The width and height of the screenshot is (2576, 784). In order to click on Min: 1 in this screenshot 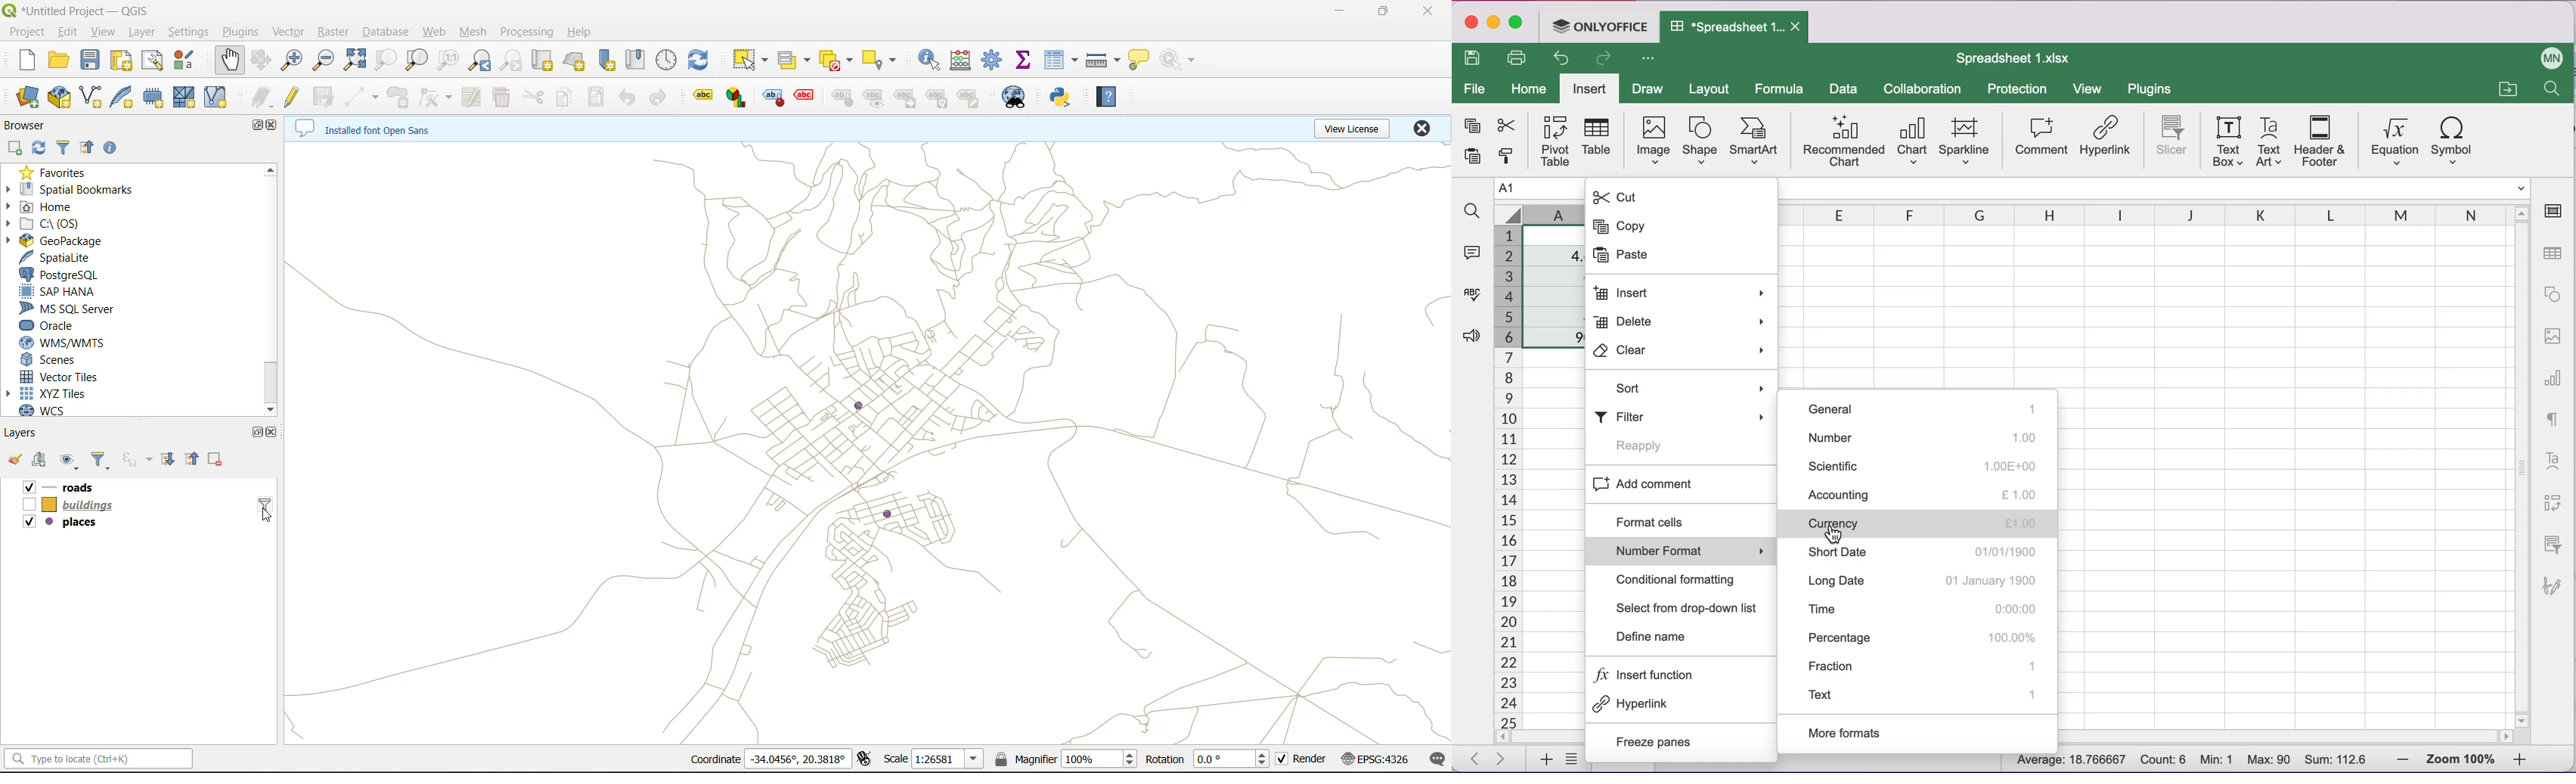, I will do `click(2218, 759)`.